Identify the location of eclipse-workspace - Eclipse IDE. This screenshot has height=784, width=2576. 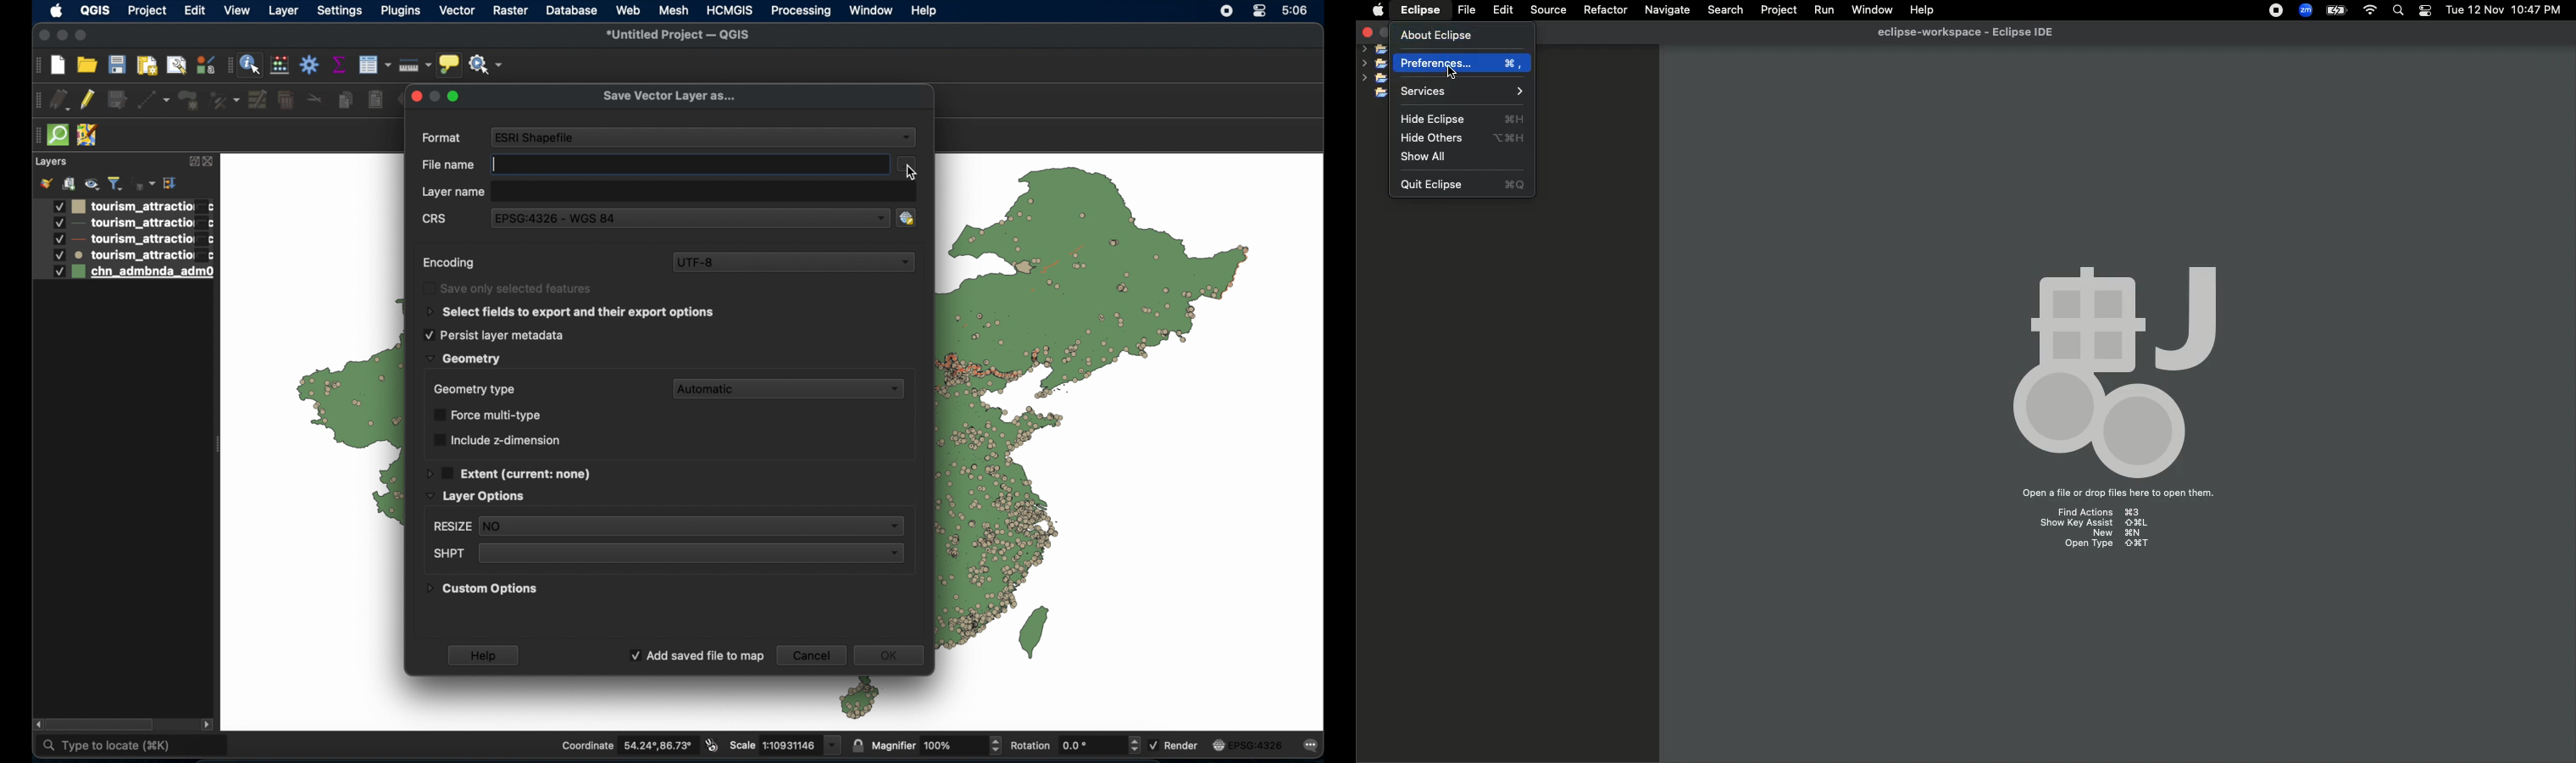
(1970, 31).